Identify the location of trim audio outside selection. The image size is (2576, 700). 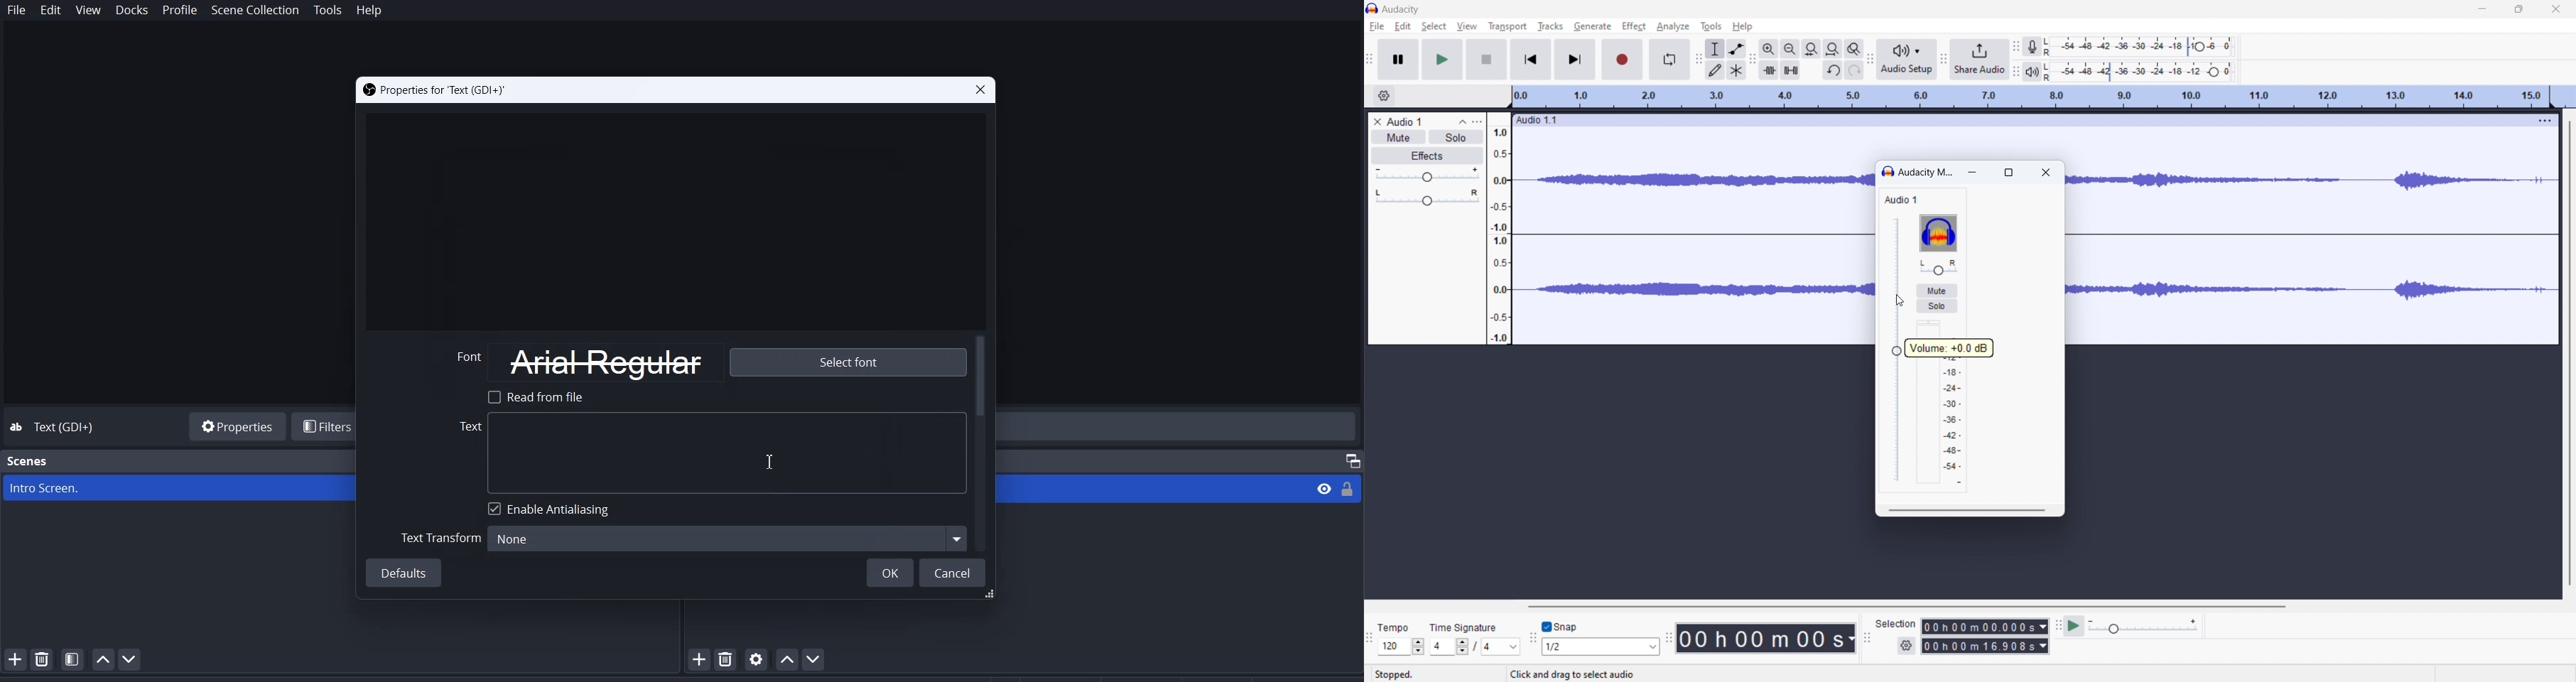
(1769, 70).